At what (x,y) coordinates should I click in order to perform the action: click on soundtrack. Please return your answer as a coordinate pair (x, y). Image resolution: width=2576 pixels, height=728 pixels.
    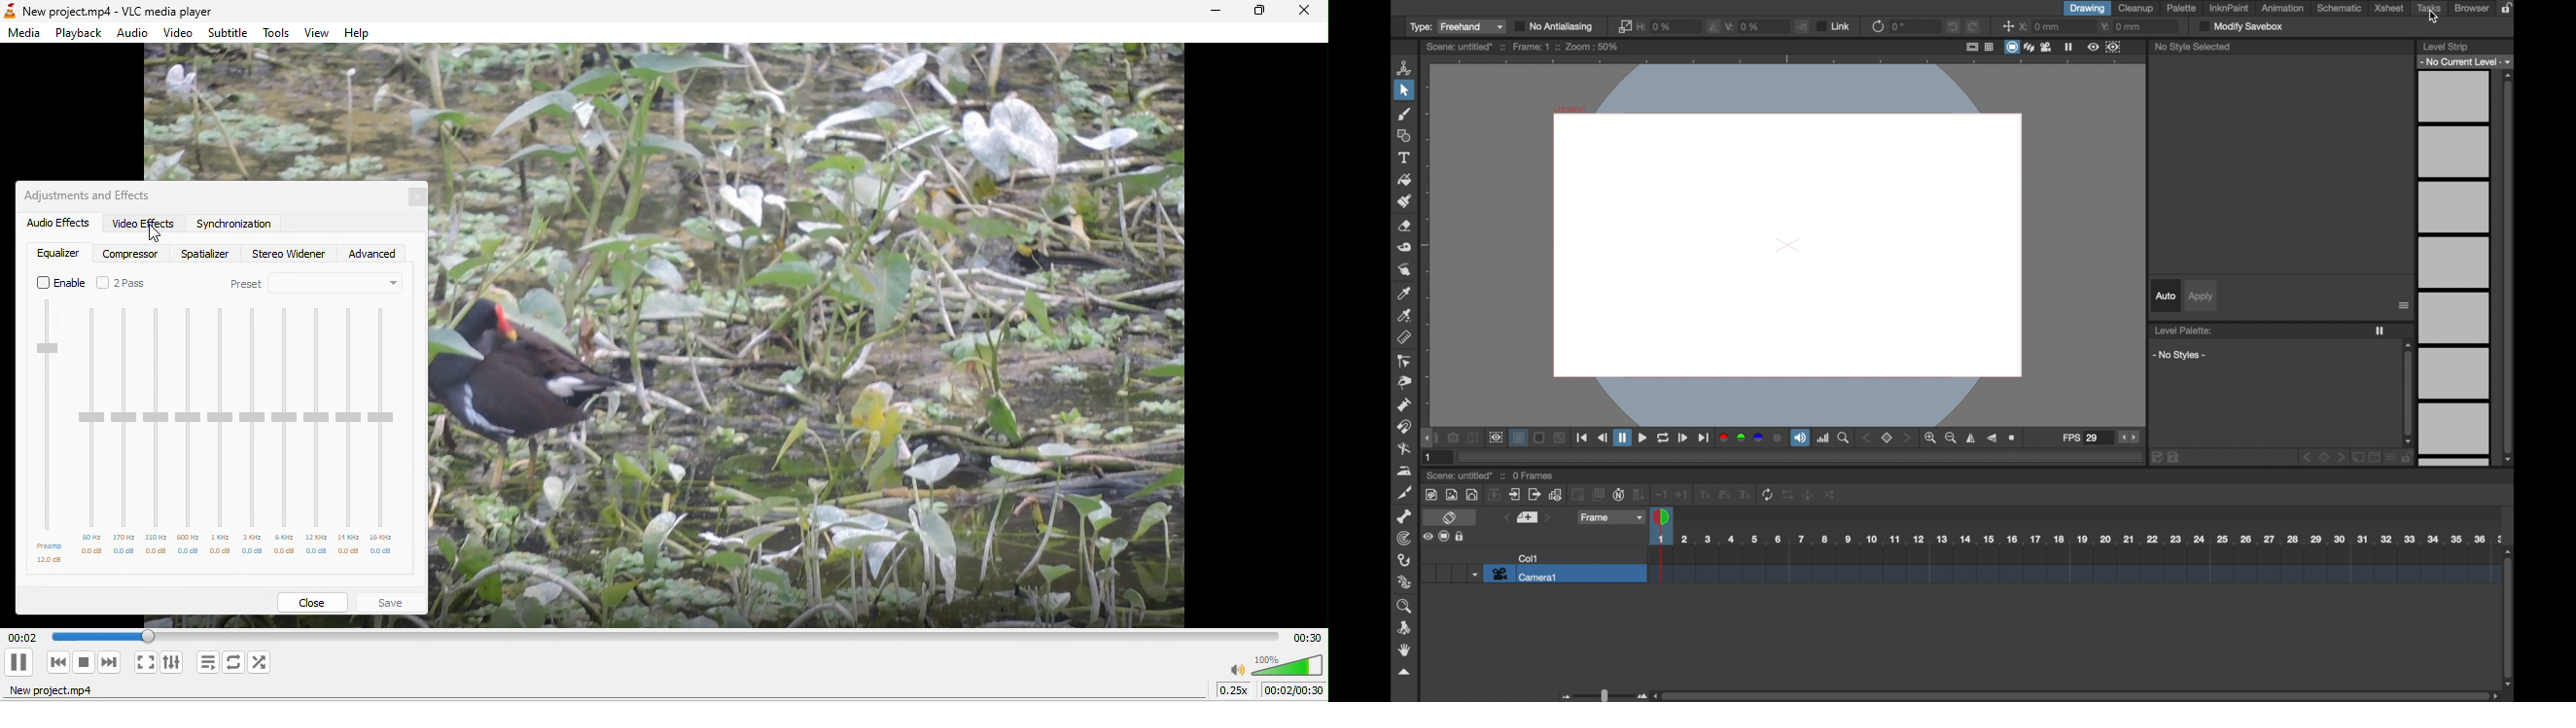
    Looking at the image, I should click on (1800, 438).